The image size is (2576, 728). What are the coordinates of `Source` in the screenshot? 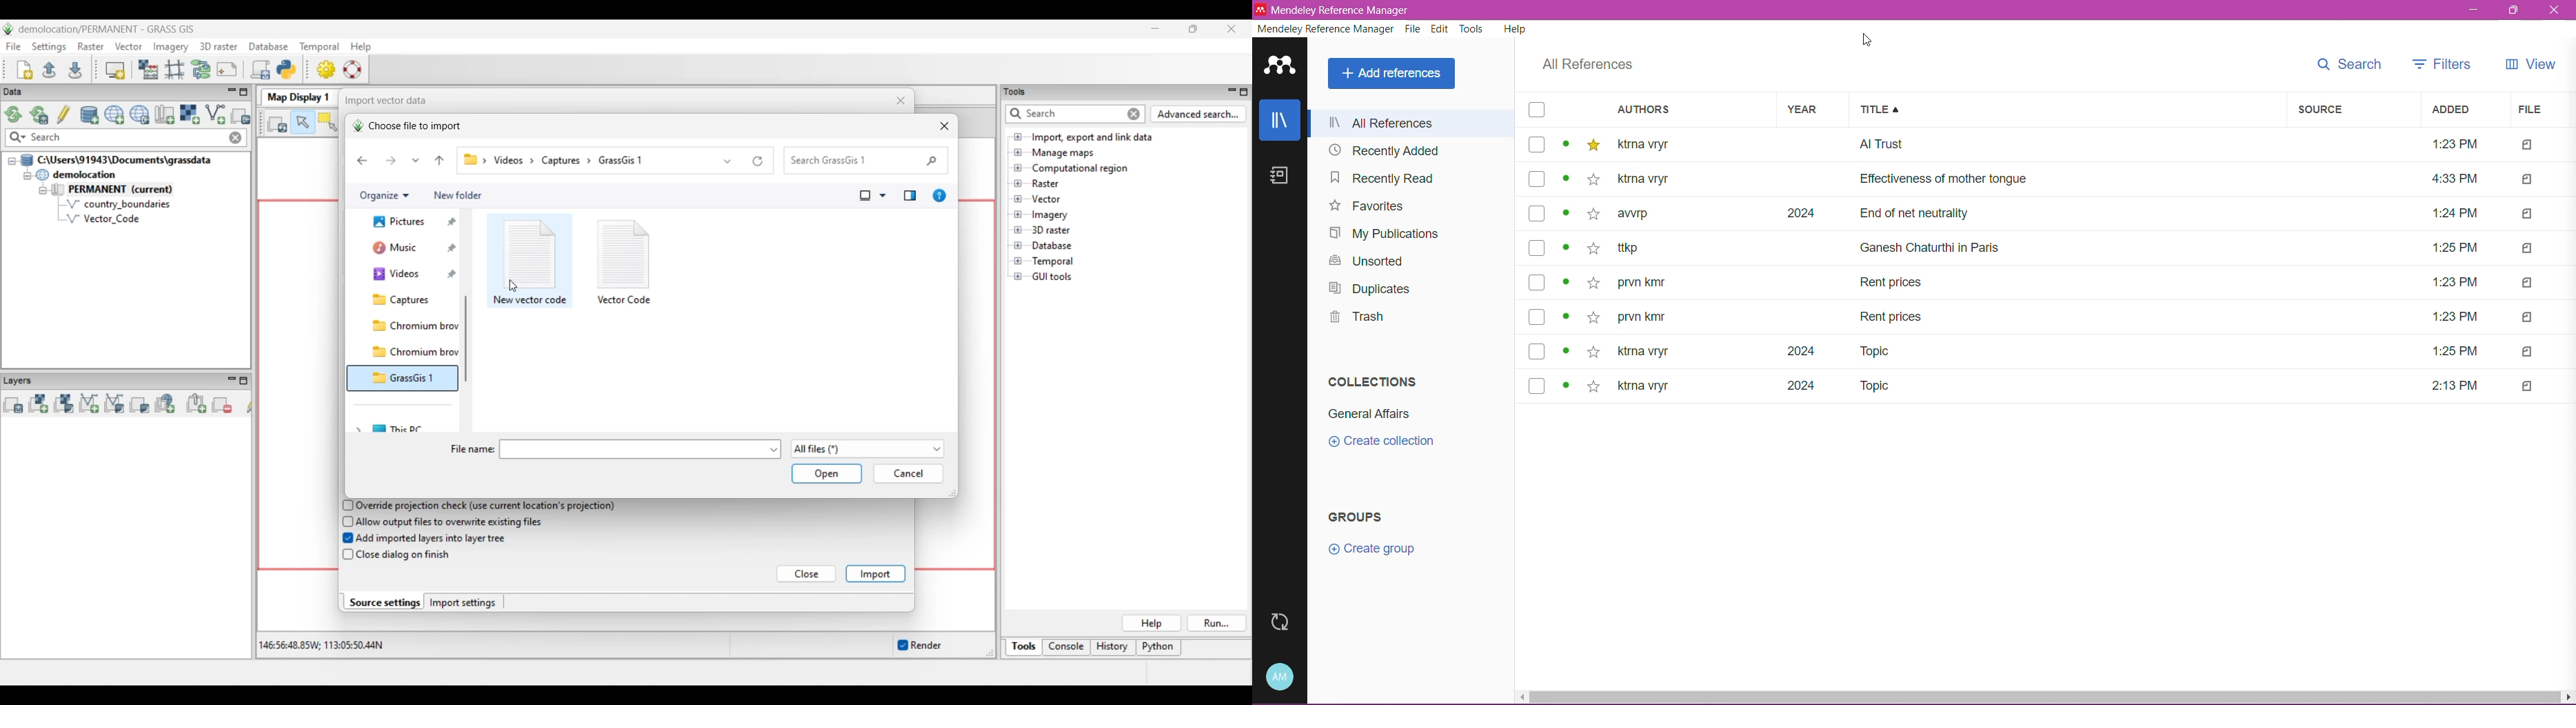 It's located at (2355, 110).